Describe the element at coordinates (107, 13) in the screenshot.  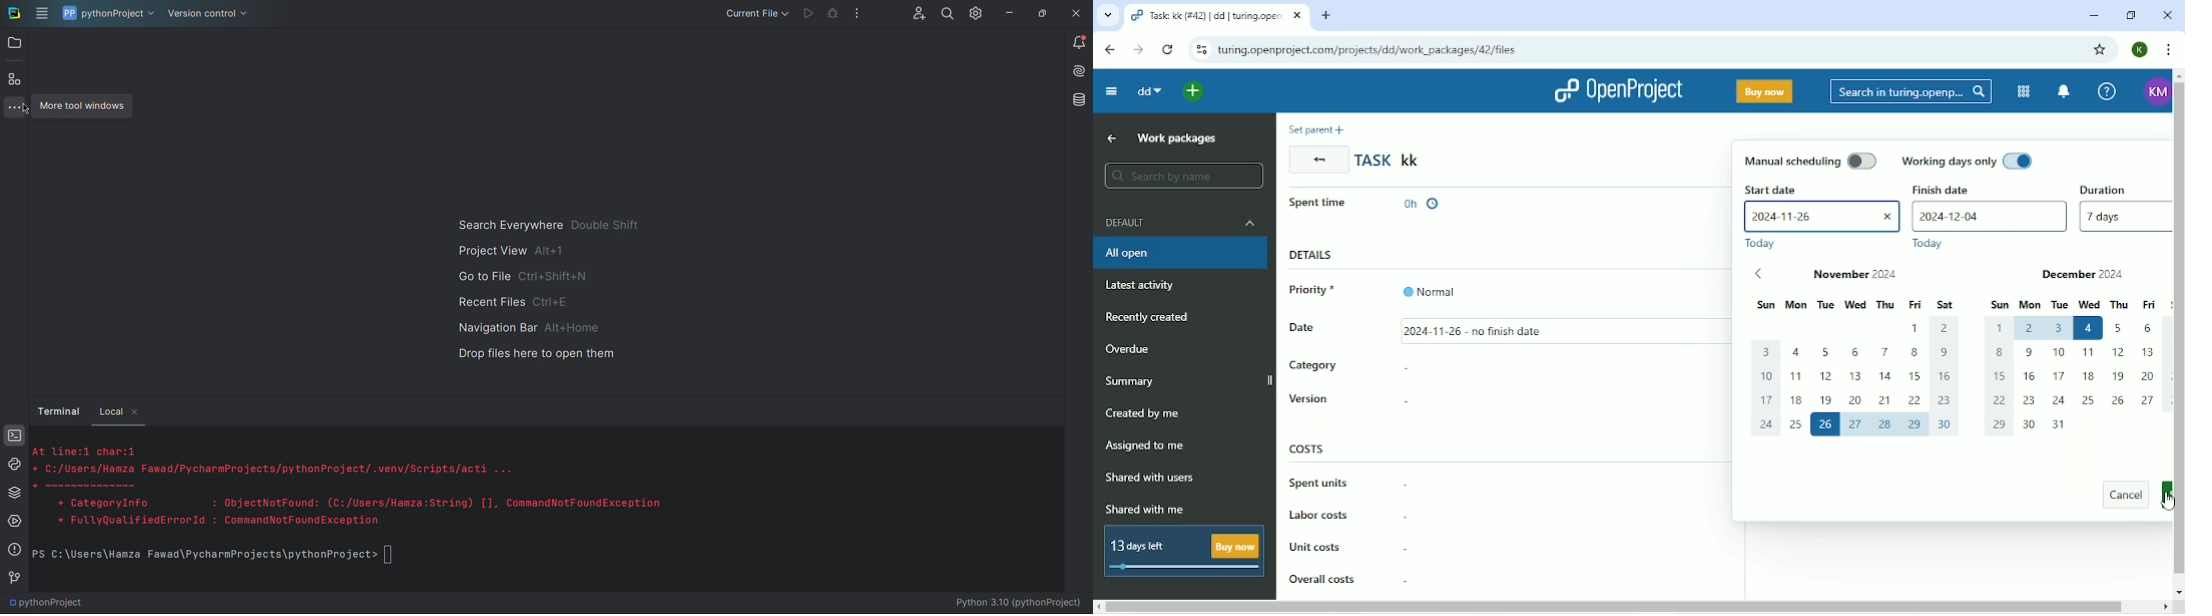
I see `pythonProject` at that location.